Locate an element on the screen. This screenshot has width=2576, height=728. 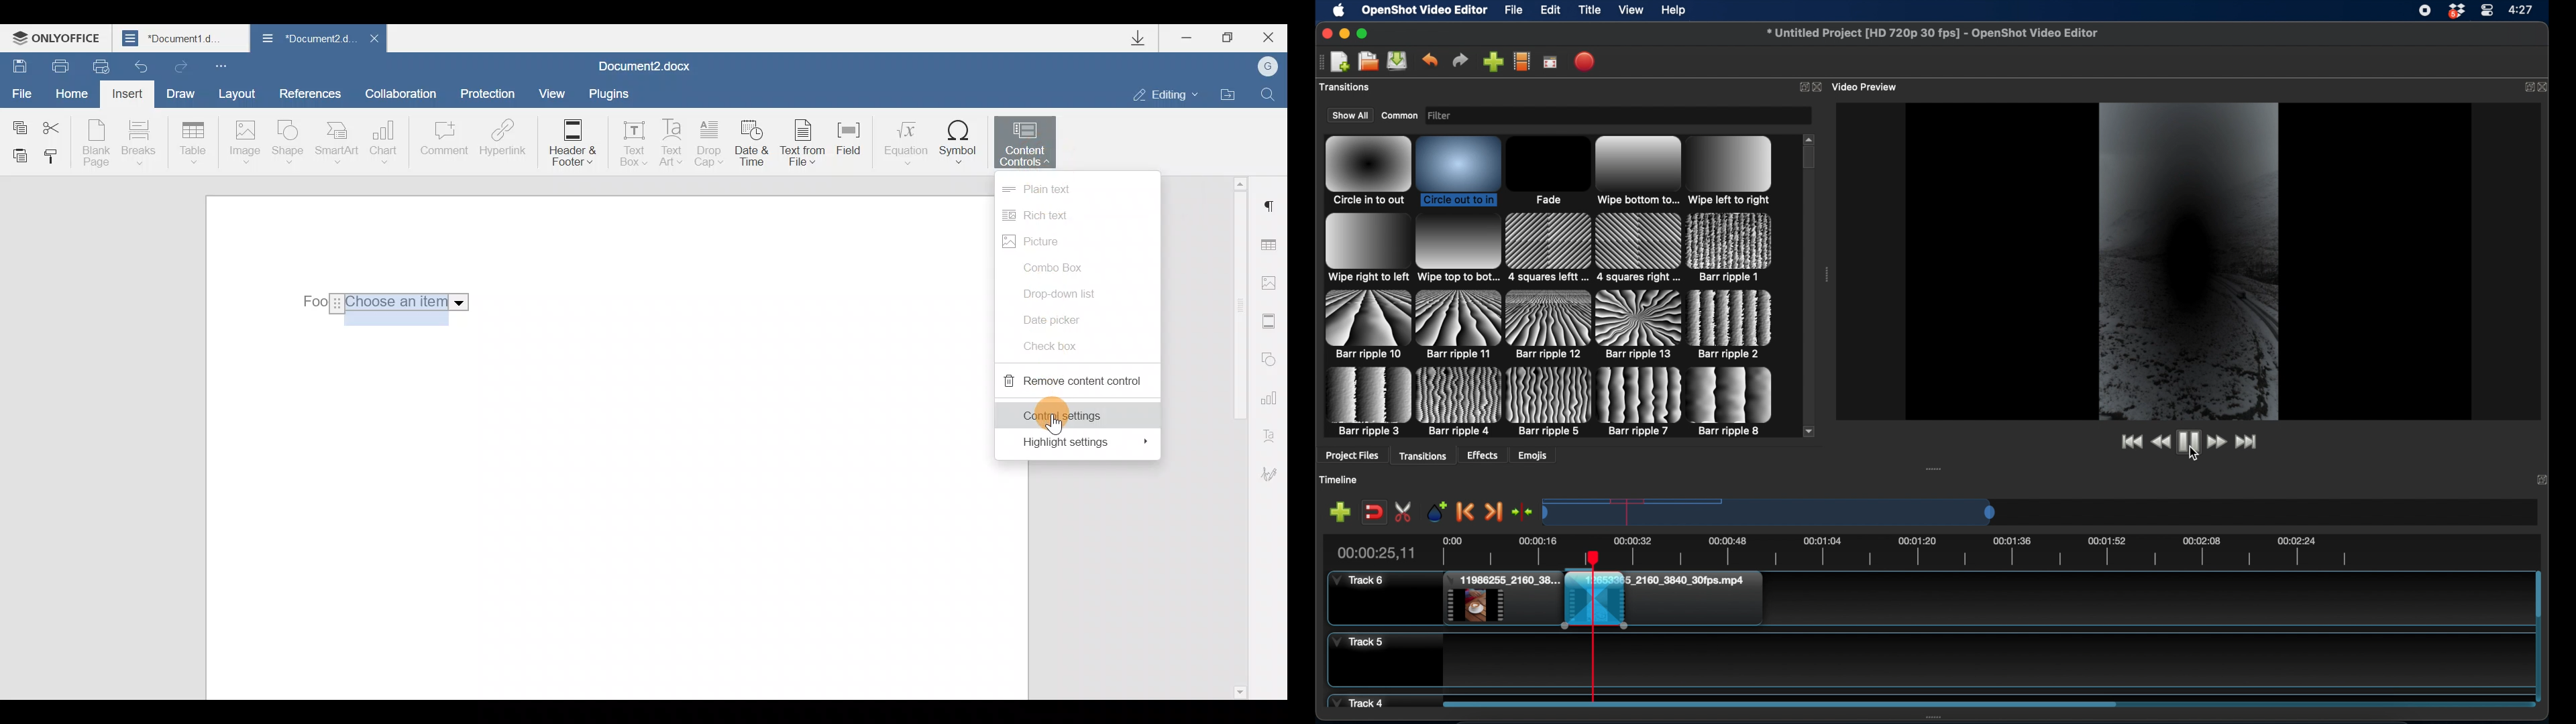
transitions is located at coordinates (1424, 455).